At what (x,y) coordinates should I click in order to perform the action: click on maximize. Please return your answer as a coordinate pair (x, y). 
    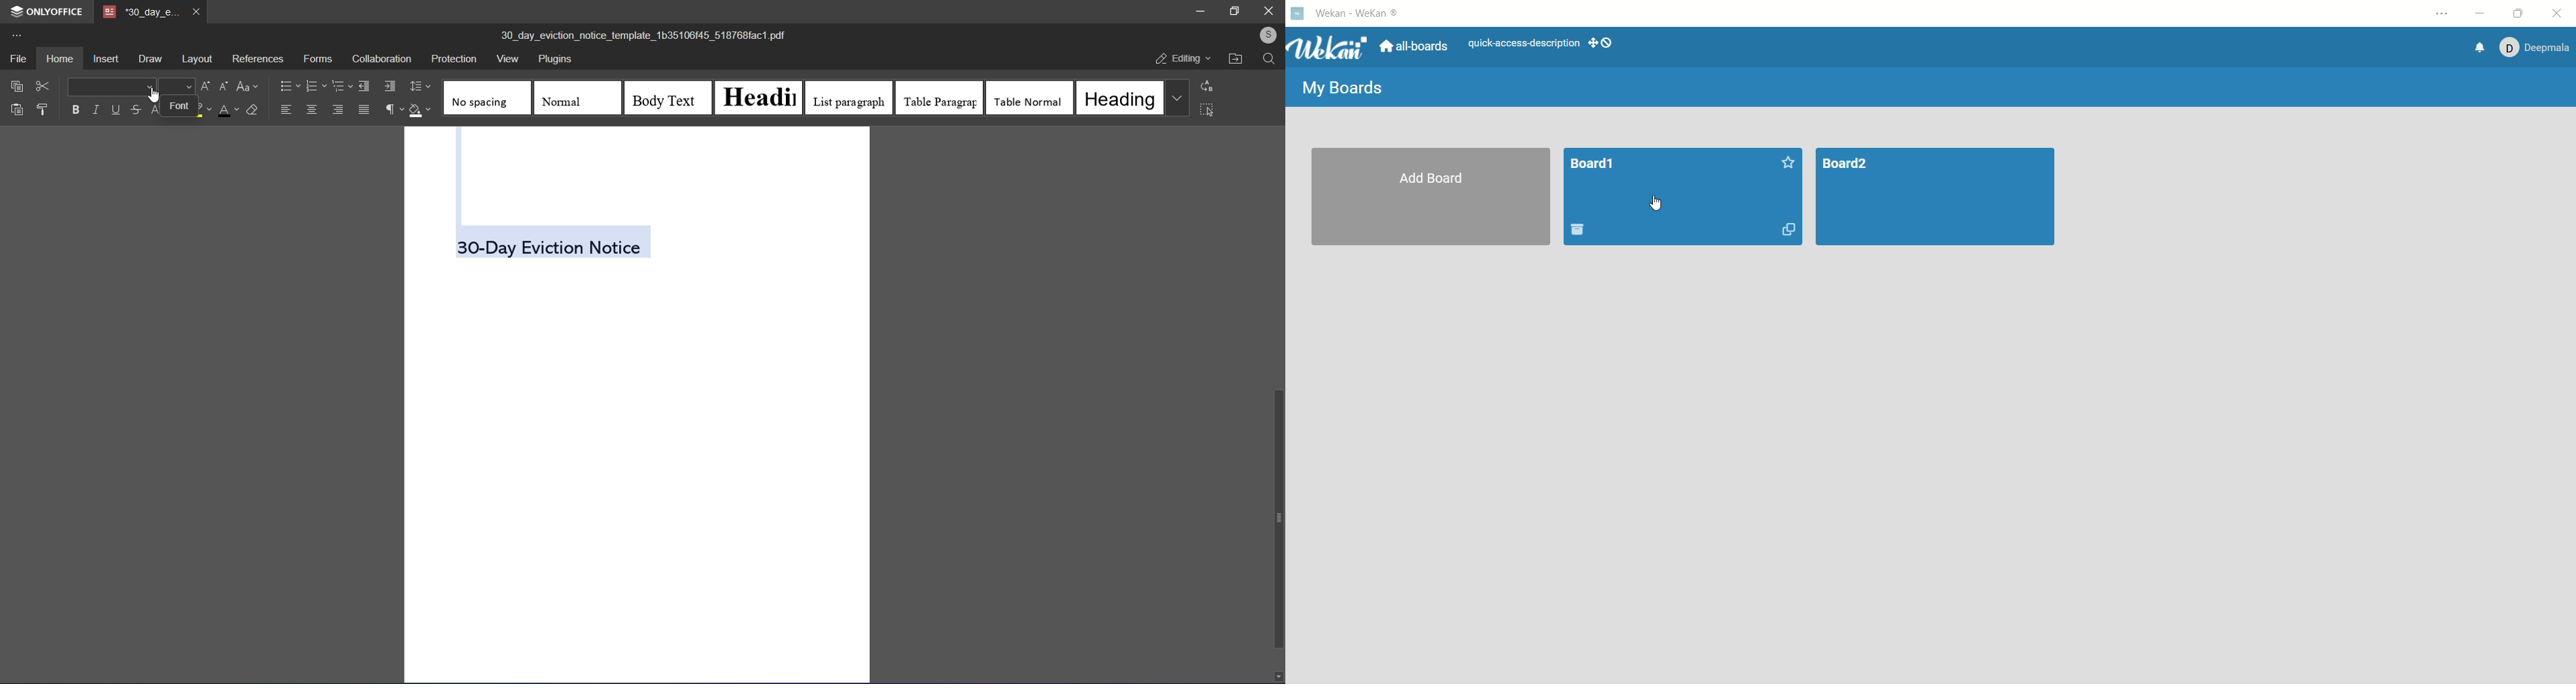
    Looking at the image, I should click on (1234, 13).